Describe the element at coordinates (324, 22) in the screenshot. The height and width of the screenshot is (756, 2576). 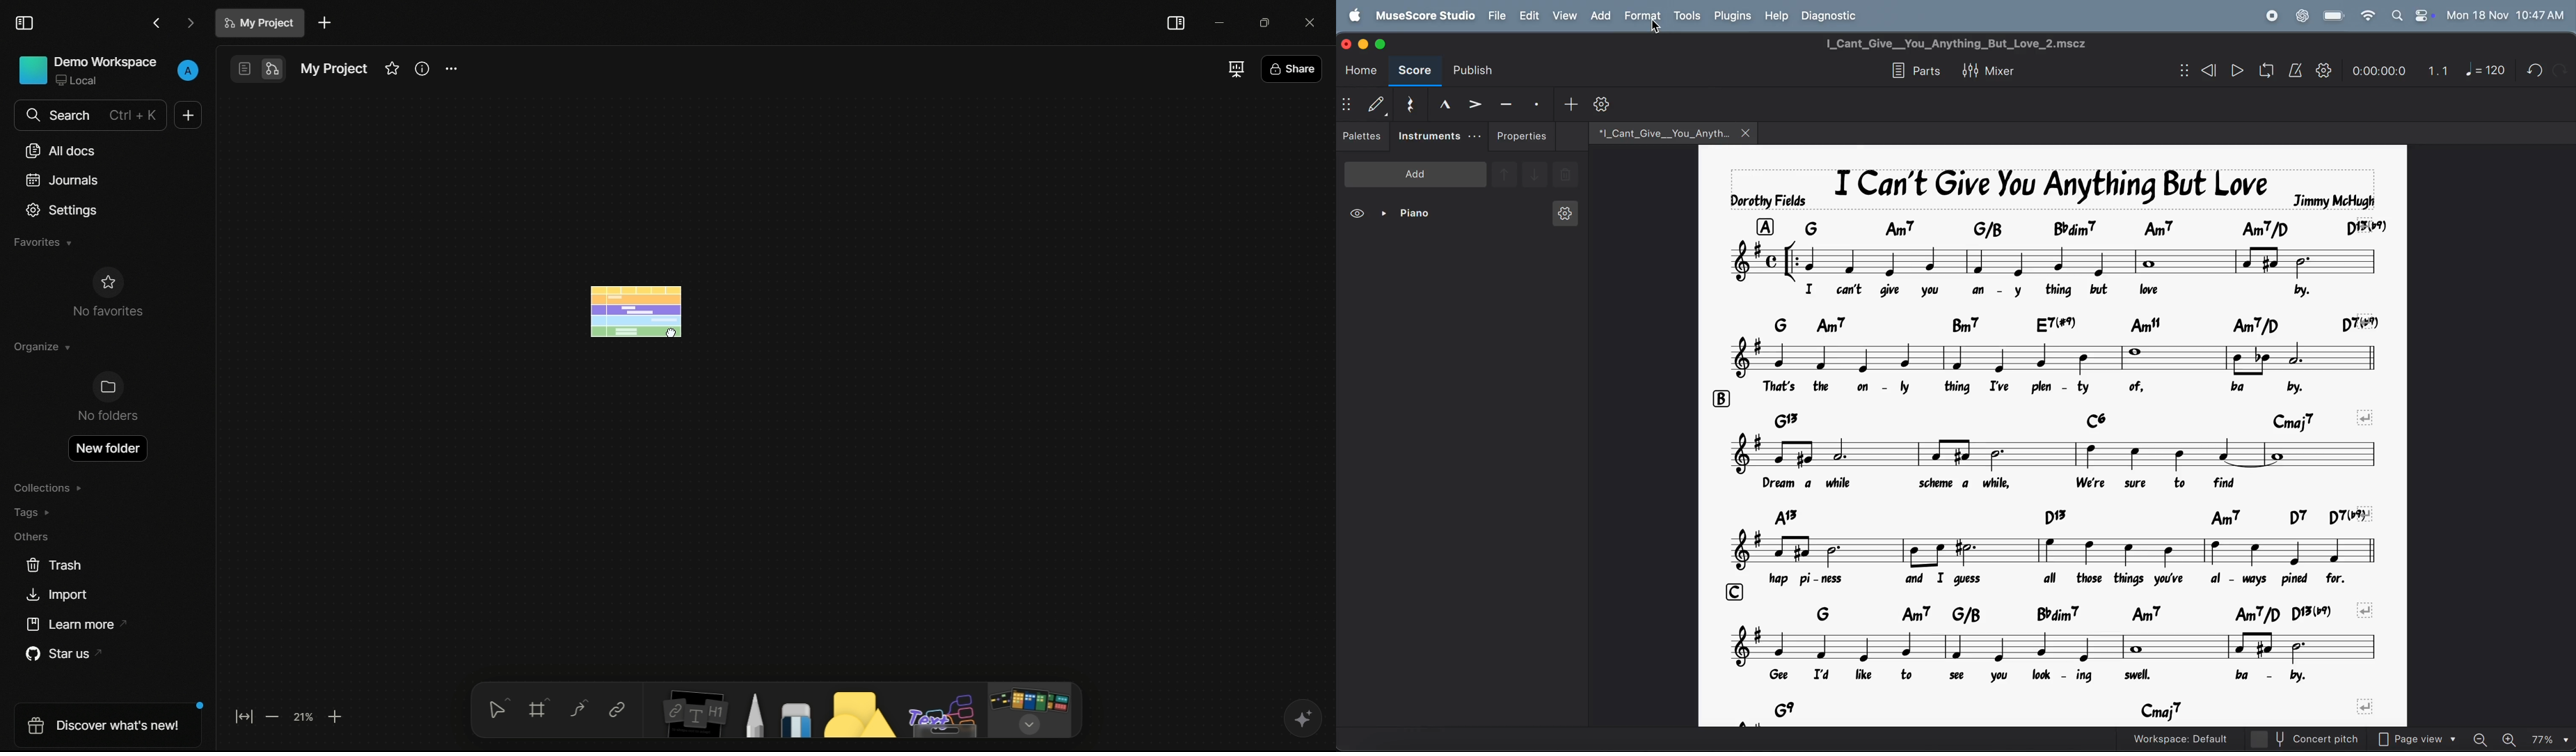
I see `add document` at that location.